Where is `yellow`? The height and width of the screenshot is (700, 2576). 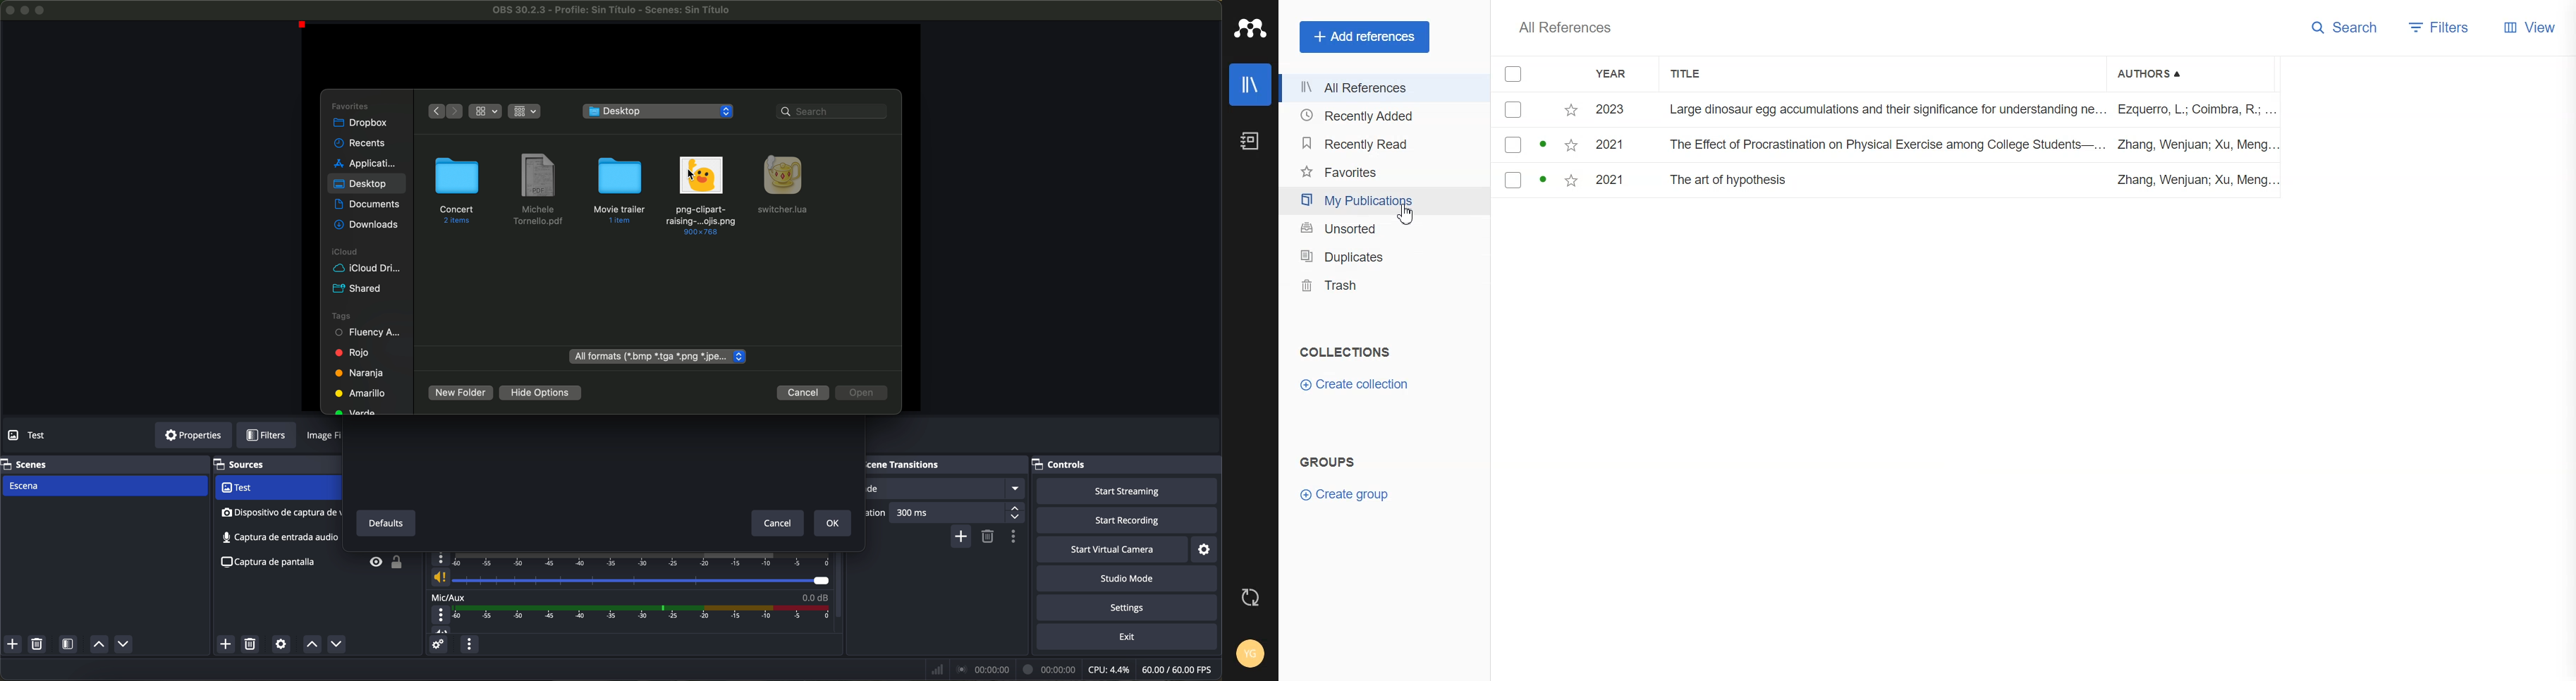
yellow is located at coordinates (359, 393).